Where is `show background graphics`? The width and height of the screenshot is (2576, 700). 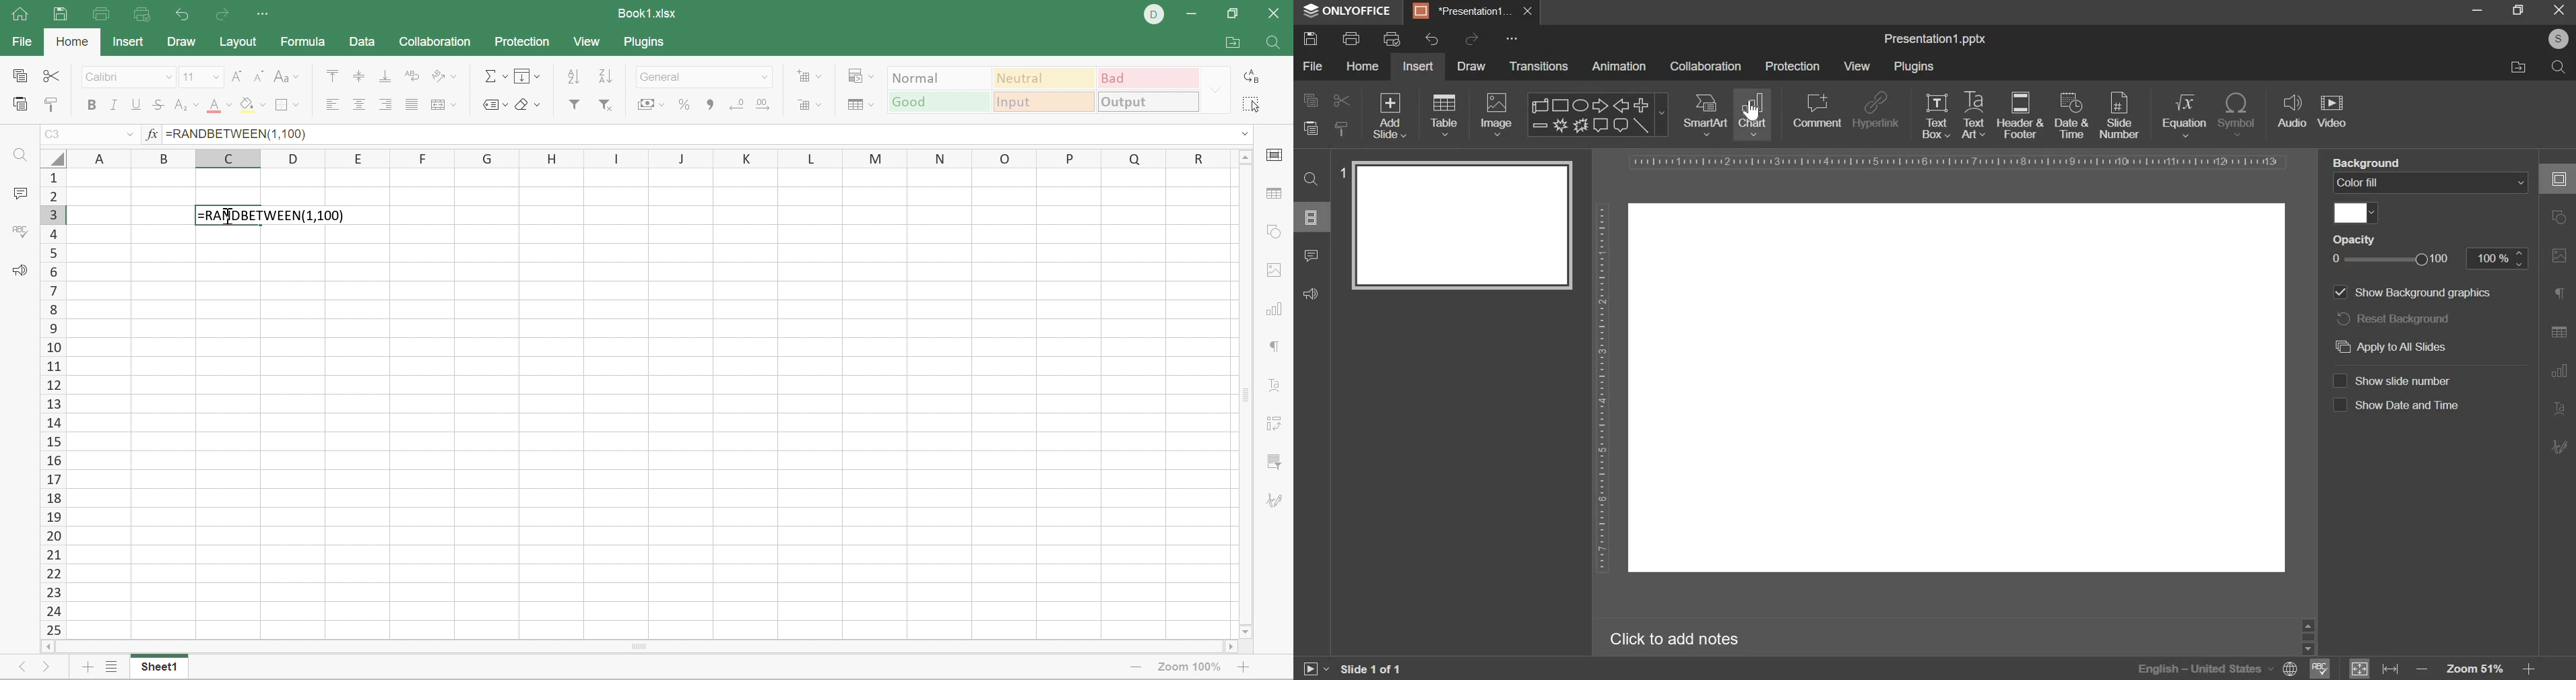 show background graphics is located at coordinates (2414, 293).